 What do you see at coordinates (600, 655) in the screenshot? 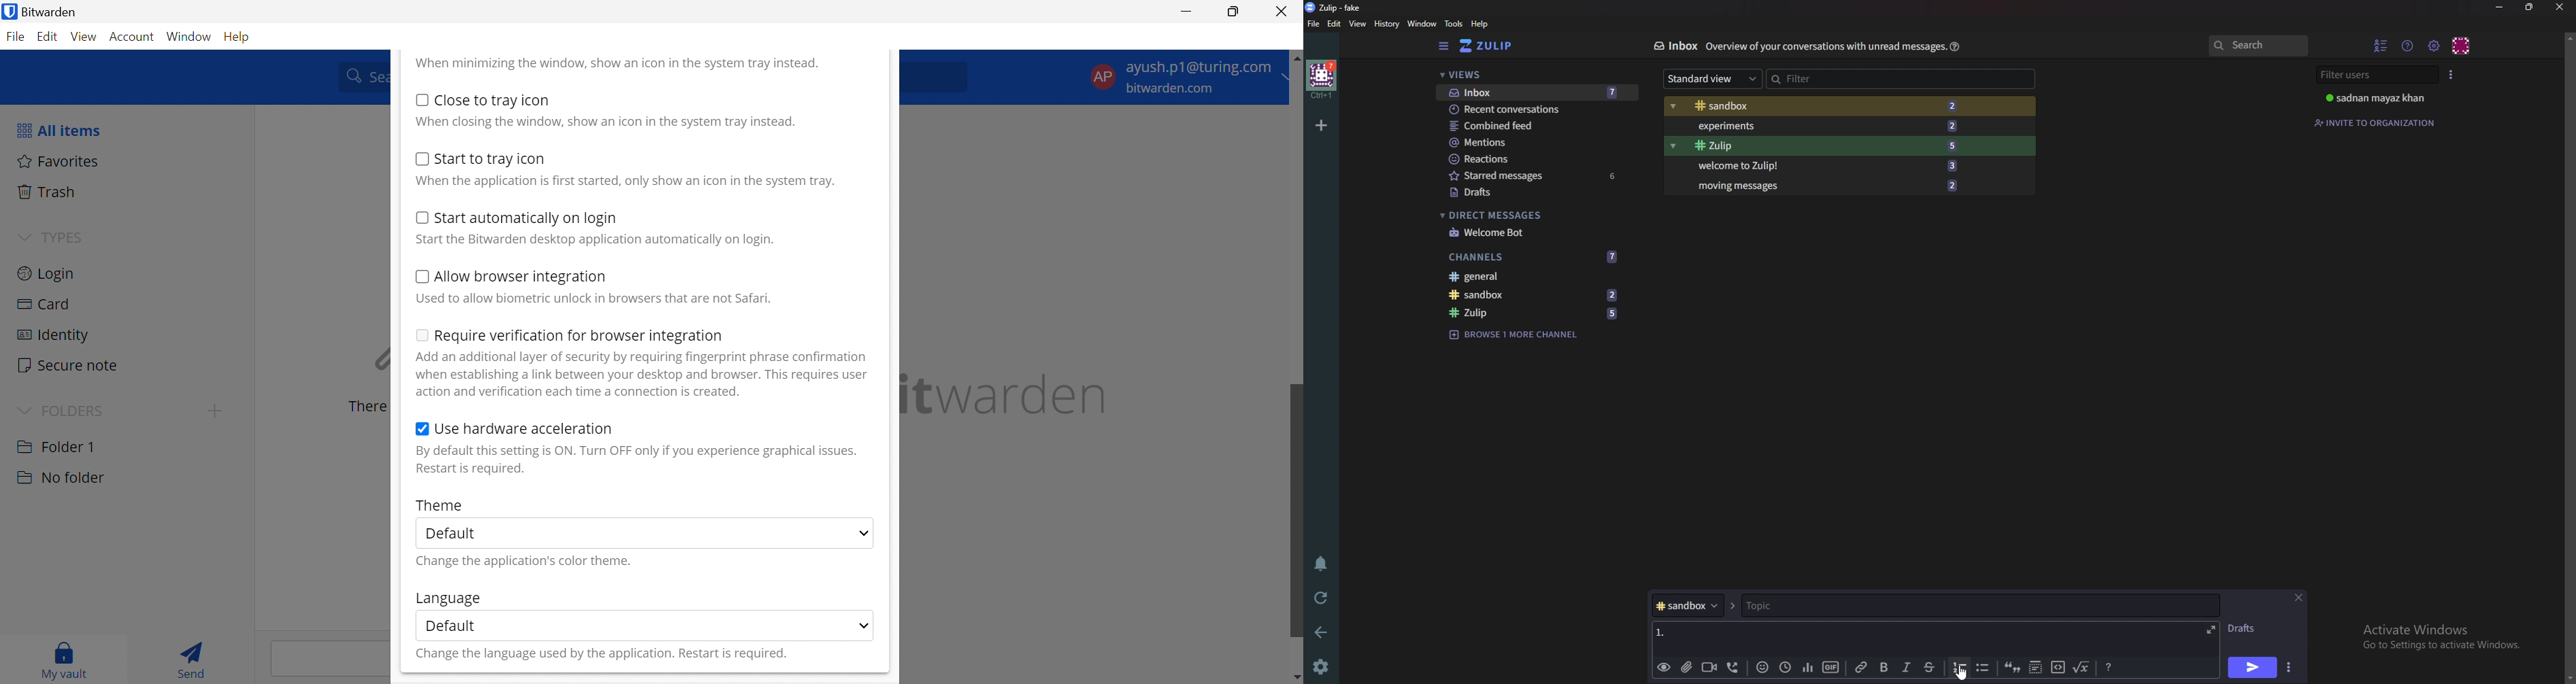
I see `Change the language used by  the application. Restart is required.` at bounding box center [600, 655].